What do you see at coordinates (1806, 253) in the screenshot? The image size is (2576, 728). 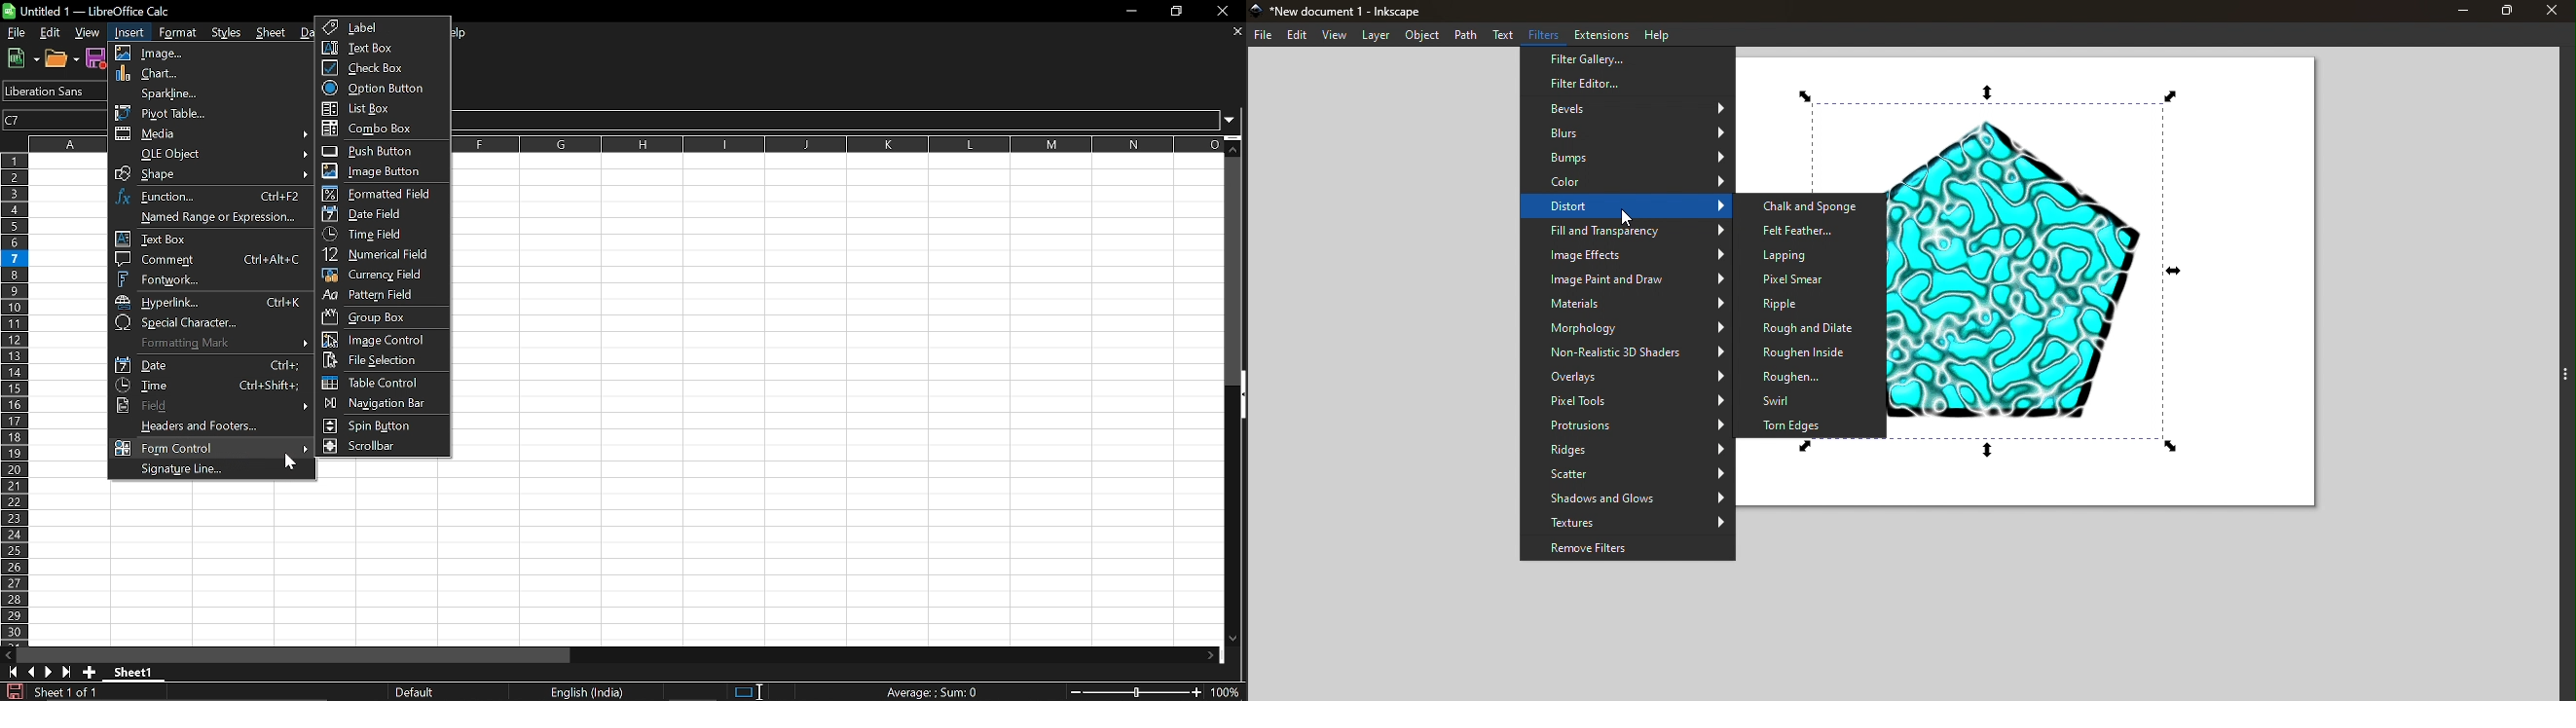 I see `Lapping` at bounding box center [1806, 253].